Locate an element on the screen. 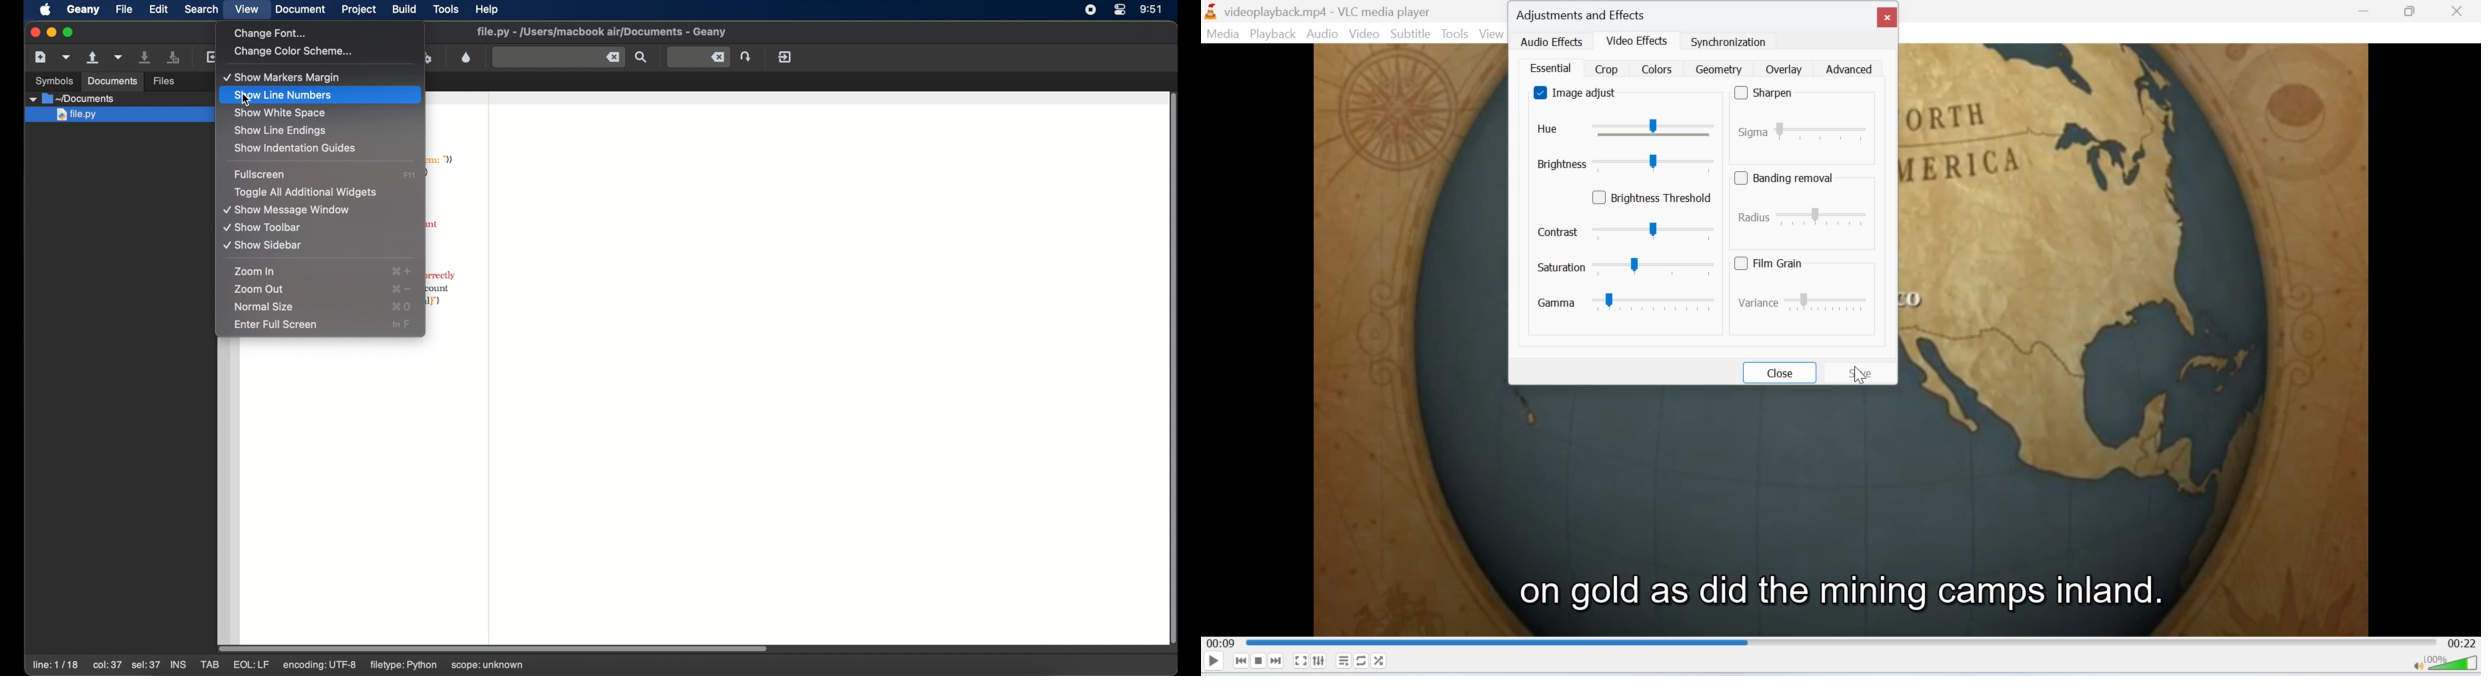  filetype: python is located at coordinates (404, 666).